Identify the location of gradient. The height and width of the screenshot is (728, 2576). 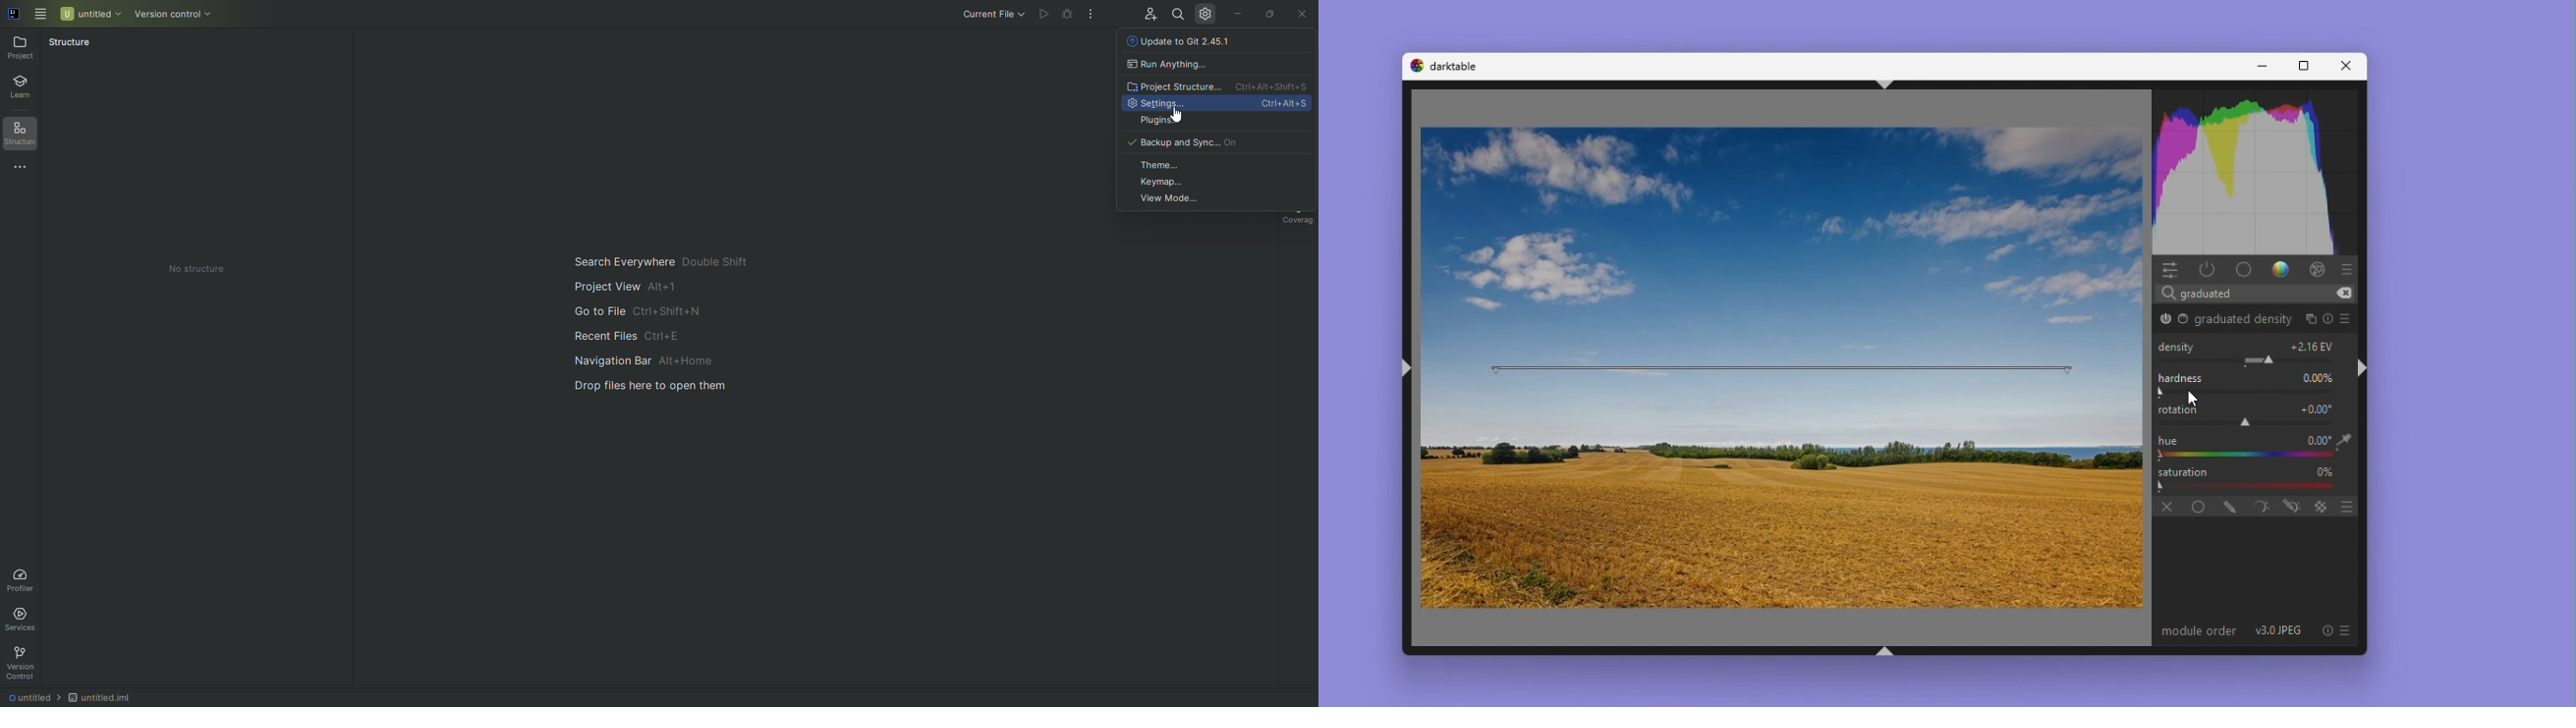
(2278, 268).